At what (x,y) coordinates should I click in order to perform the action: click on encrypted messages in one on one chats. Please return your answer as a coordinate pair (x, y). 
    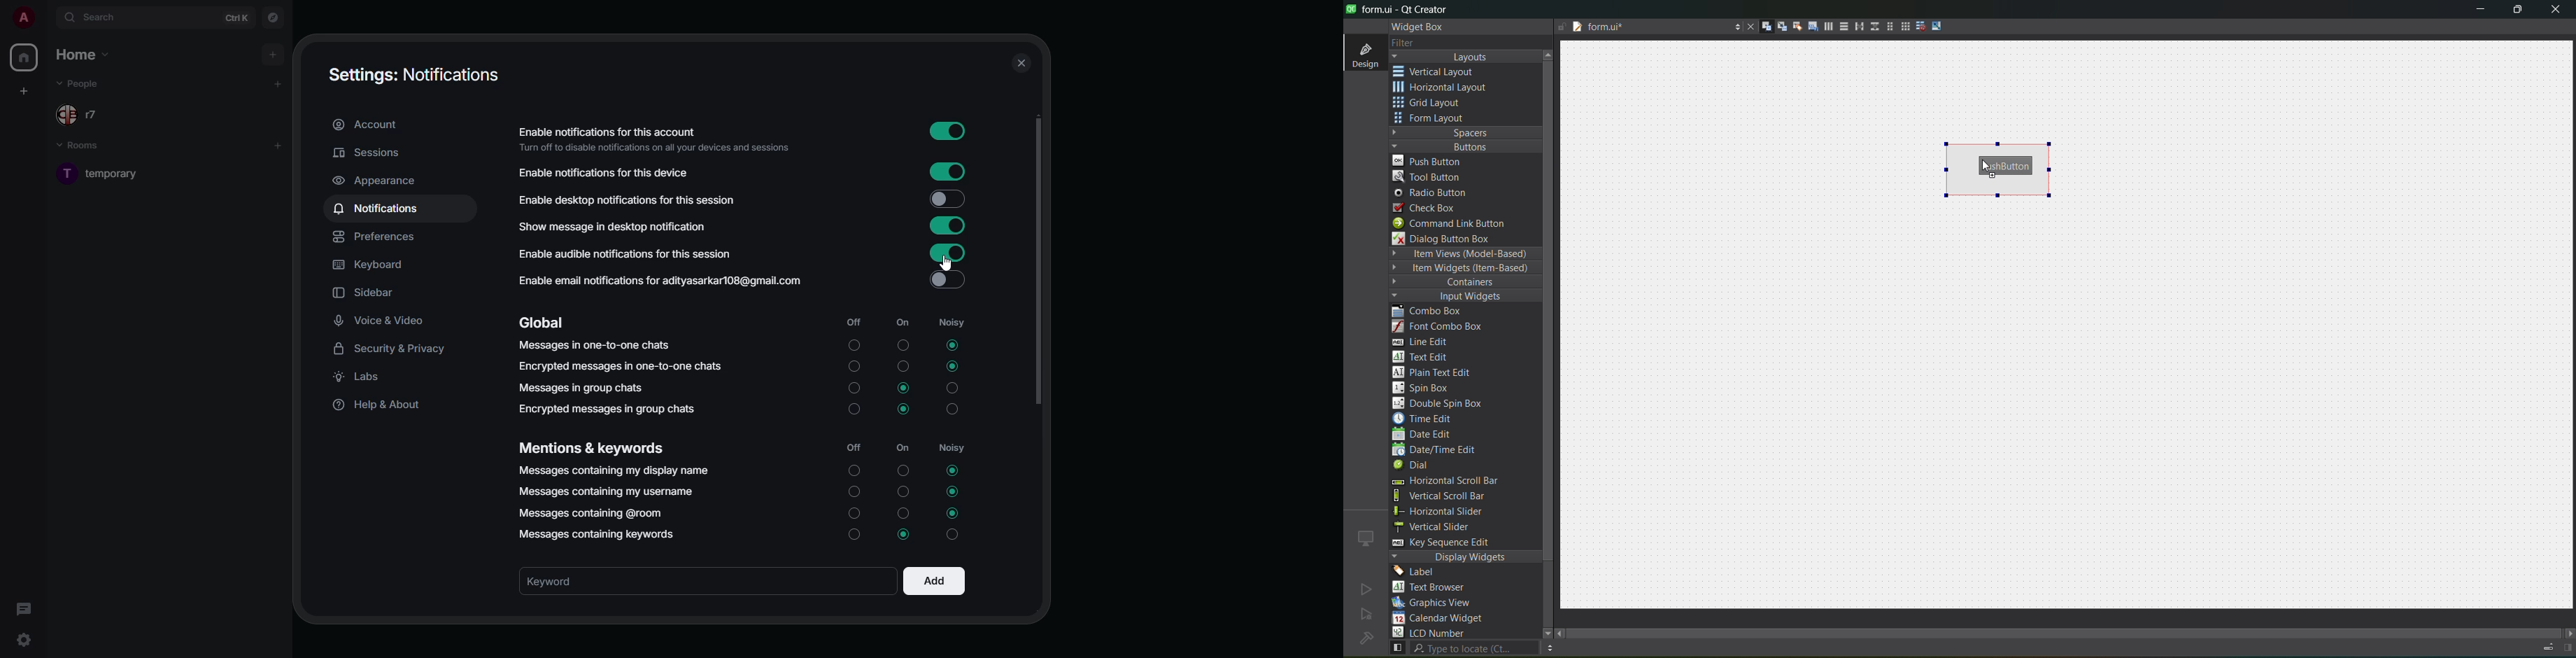
    Looking at the image, I should click on (621, 367).